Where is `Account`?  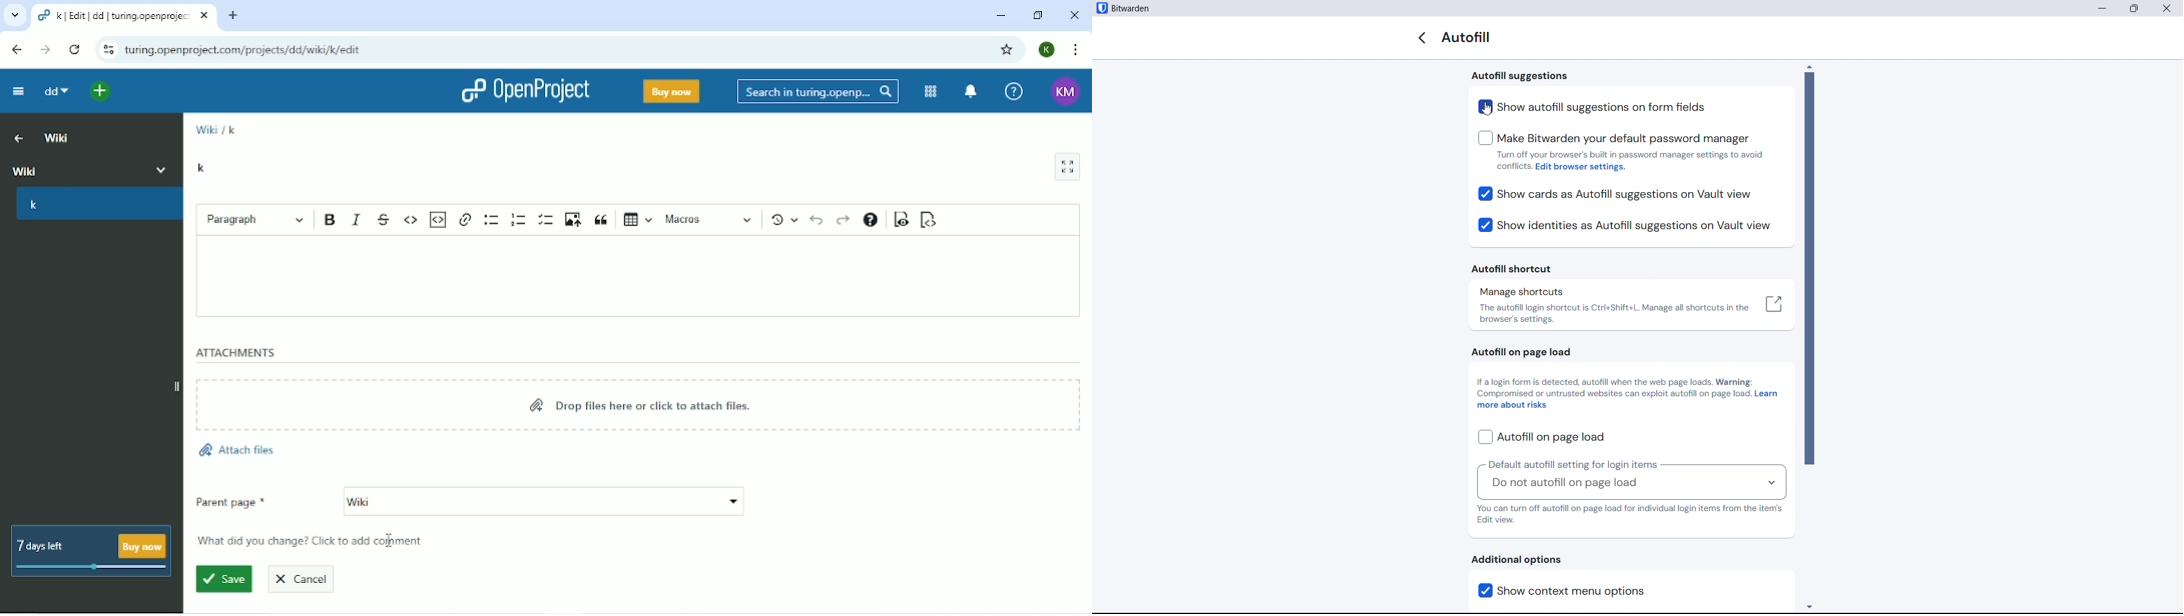
Account is located at coordinates (1063, 90).